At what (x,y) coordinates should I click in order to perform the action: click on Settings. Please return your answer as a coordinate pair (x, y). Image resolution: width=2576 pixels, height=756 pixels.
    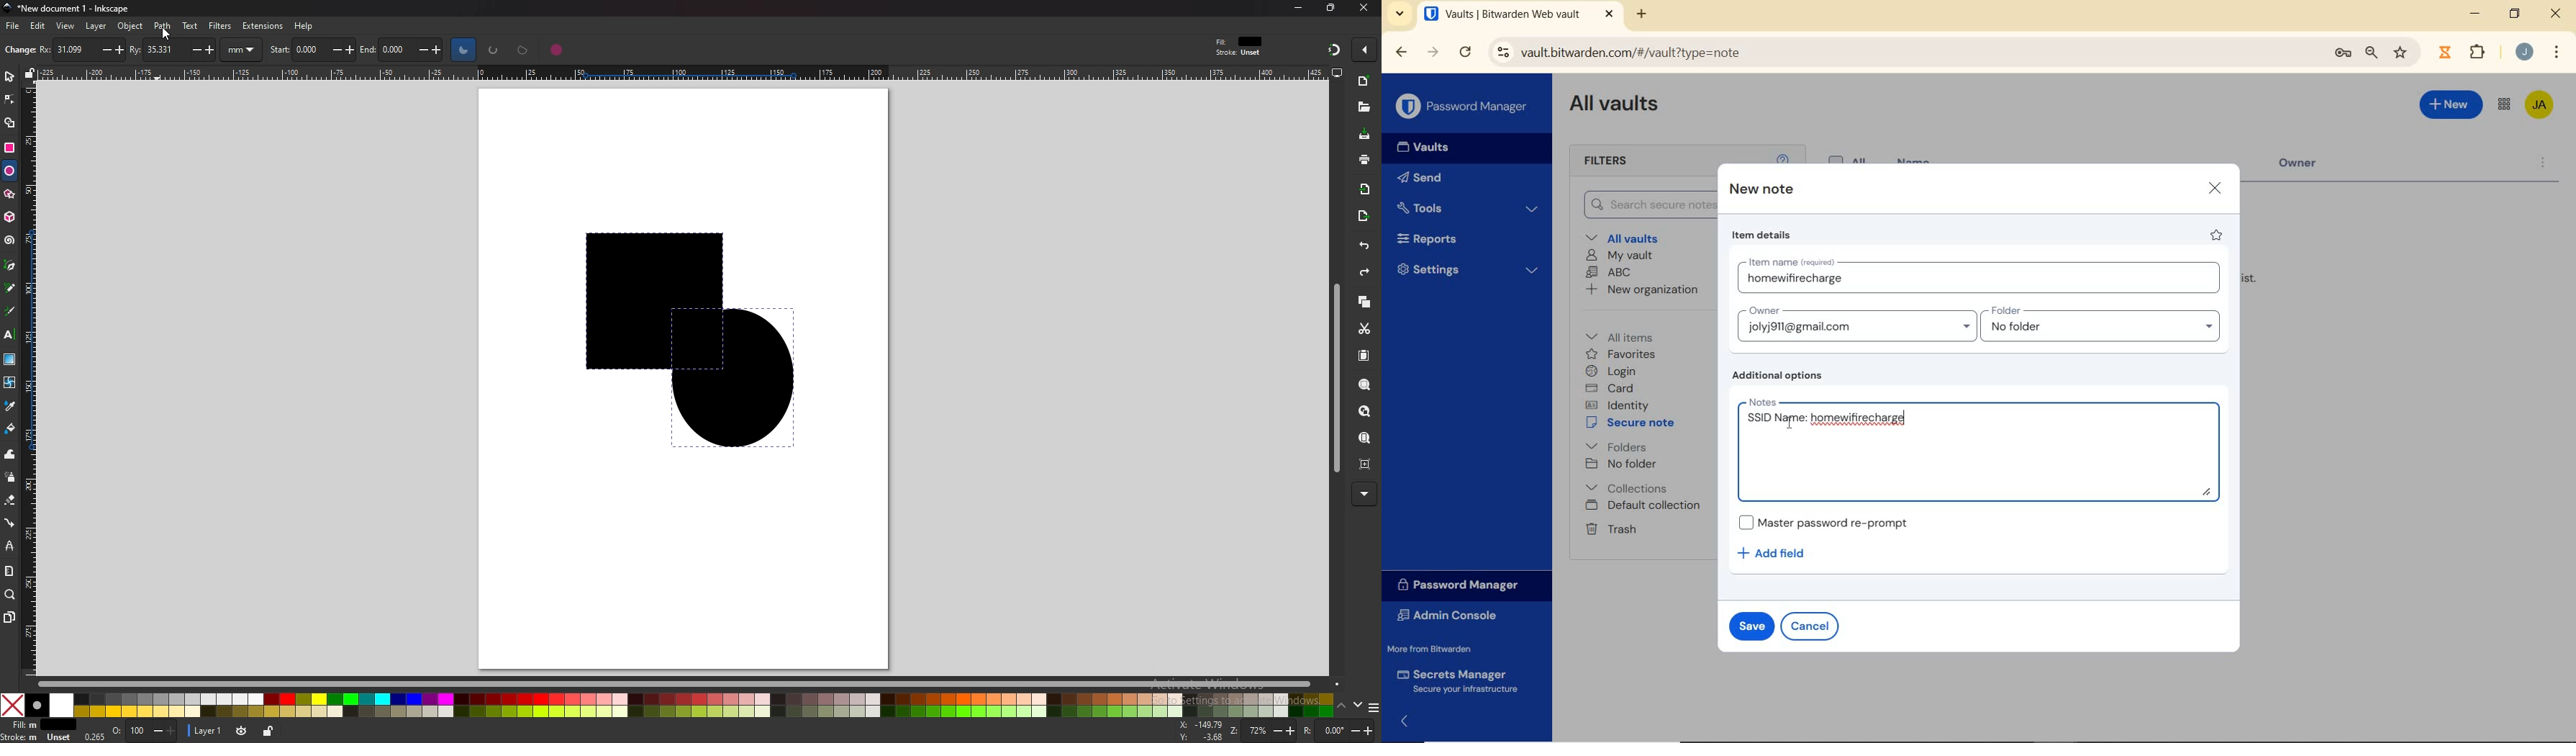
    Looking at the image, I should click on (1466, 269).